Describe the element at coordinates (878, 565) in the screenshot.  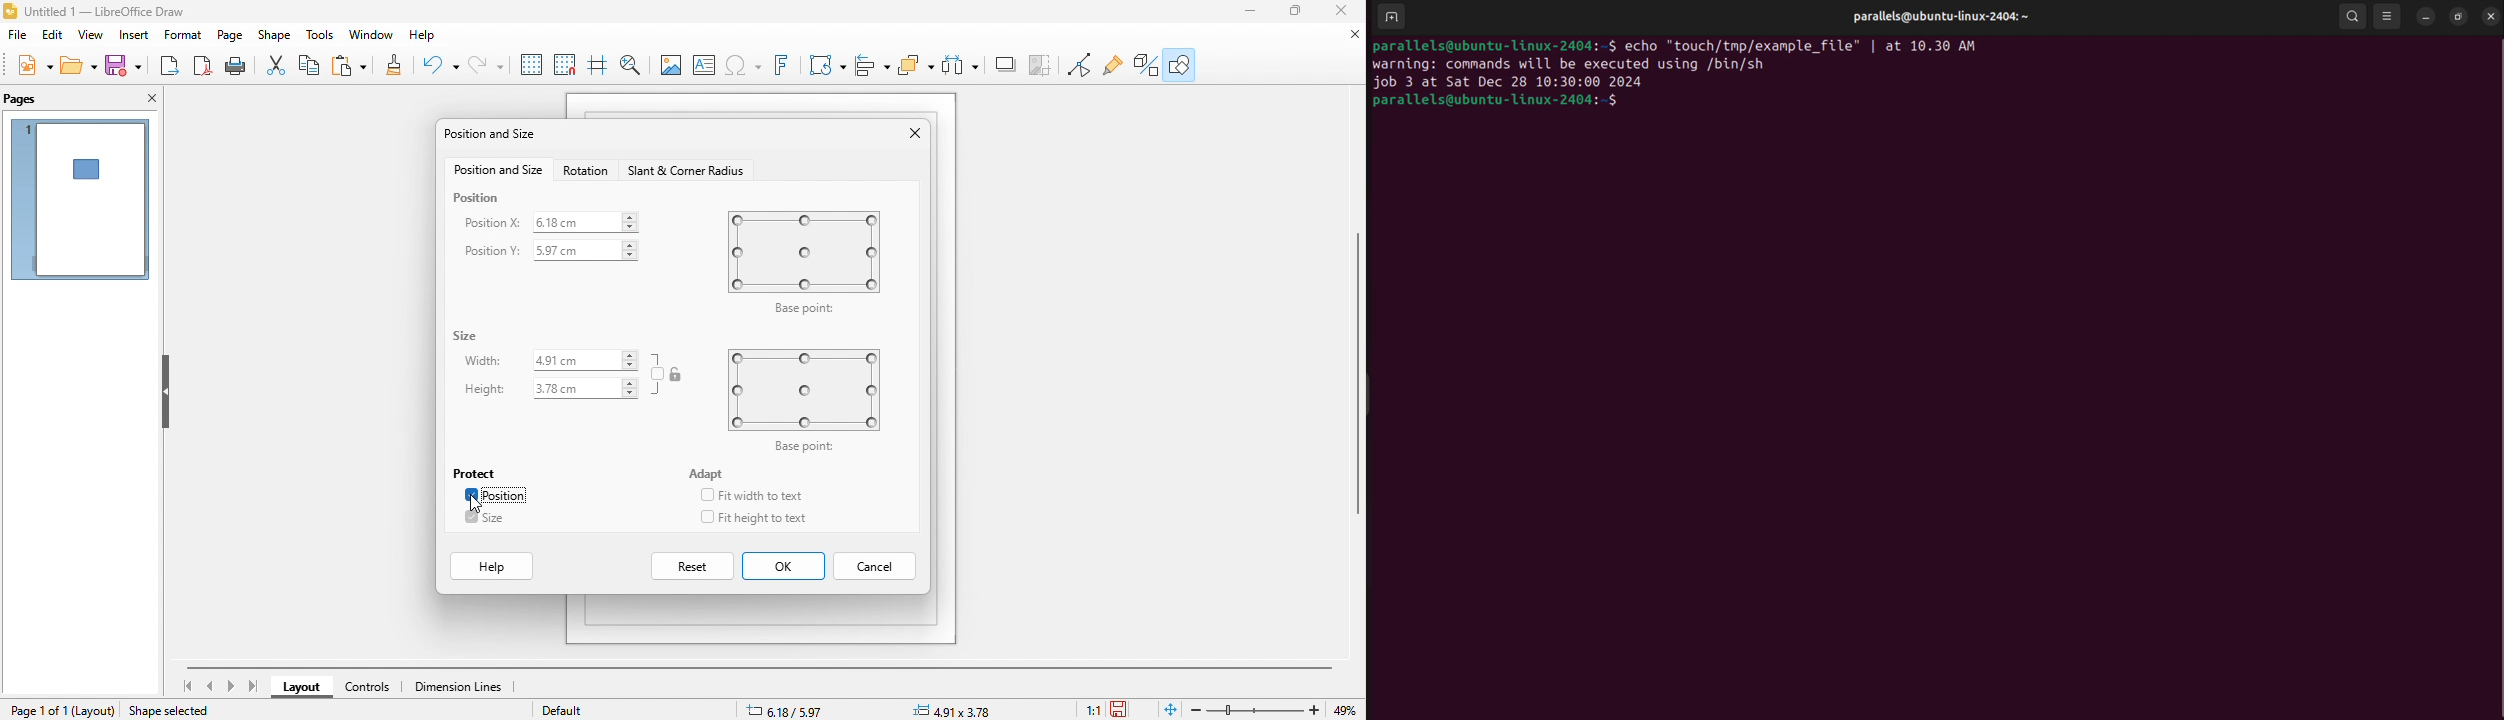
I see `cancel` at that location.